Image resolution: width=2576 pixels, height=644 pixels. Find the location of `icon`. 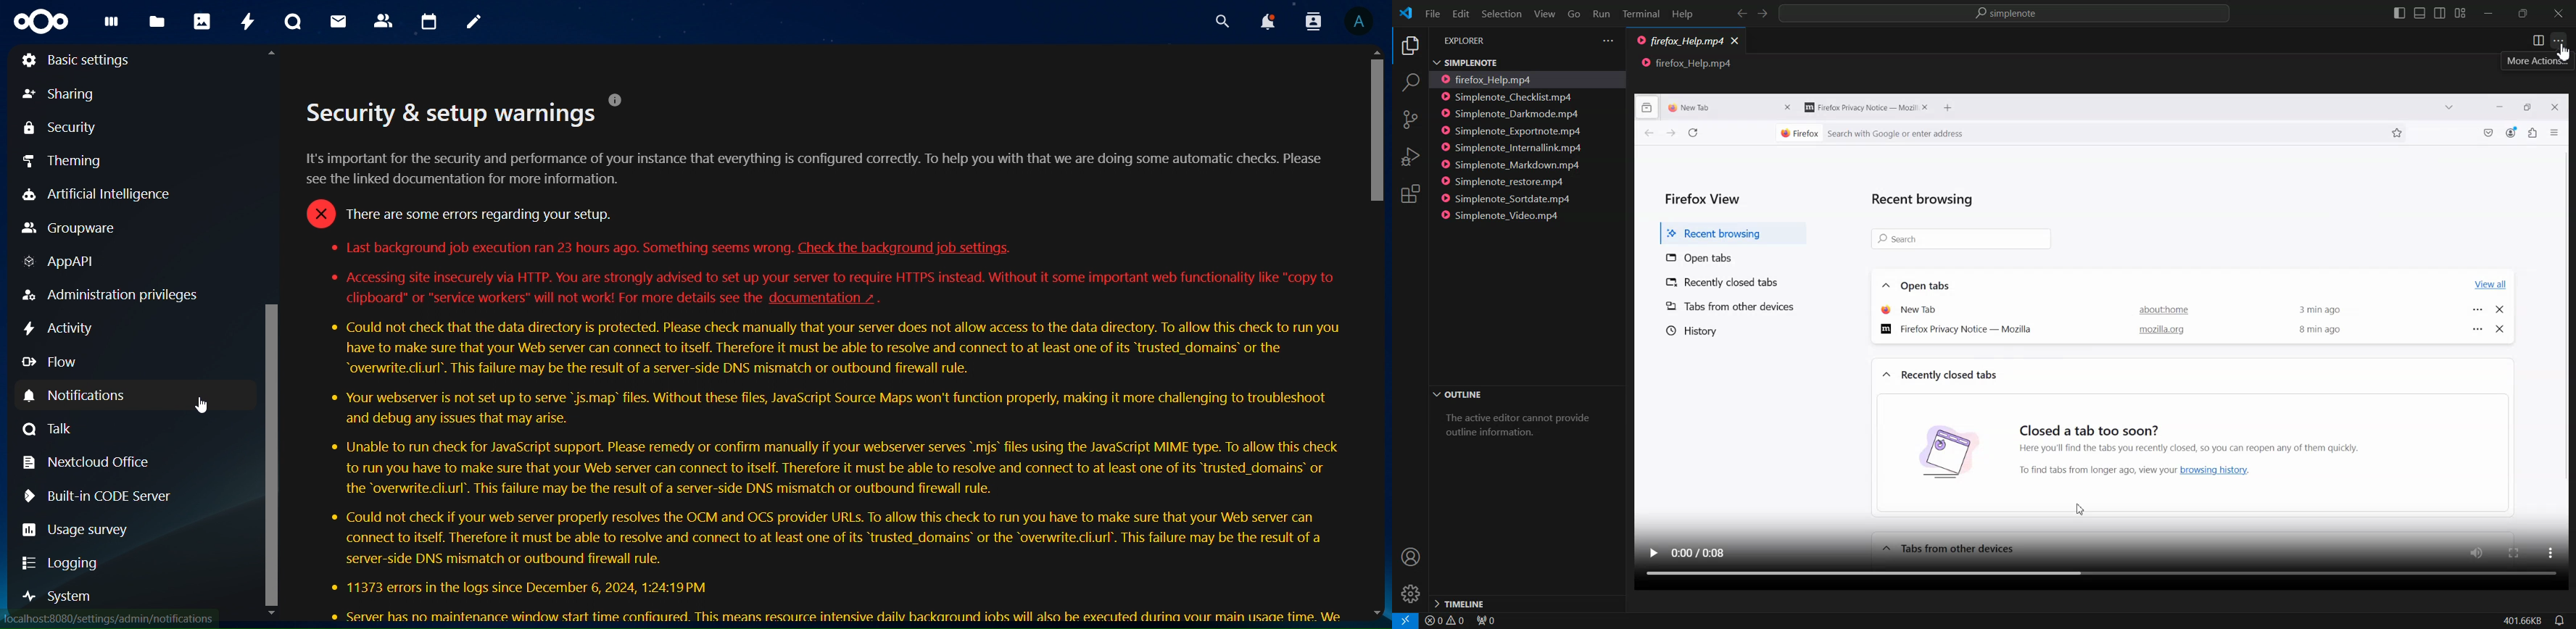

icon is located at coordinates (39, 23).